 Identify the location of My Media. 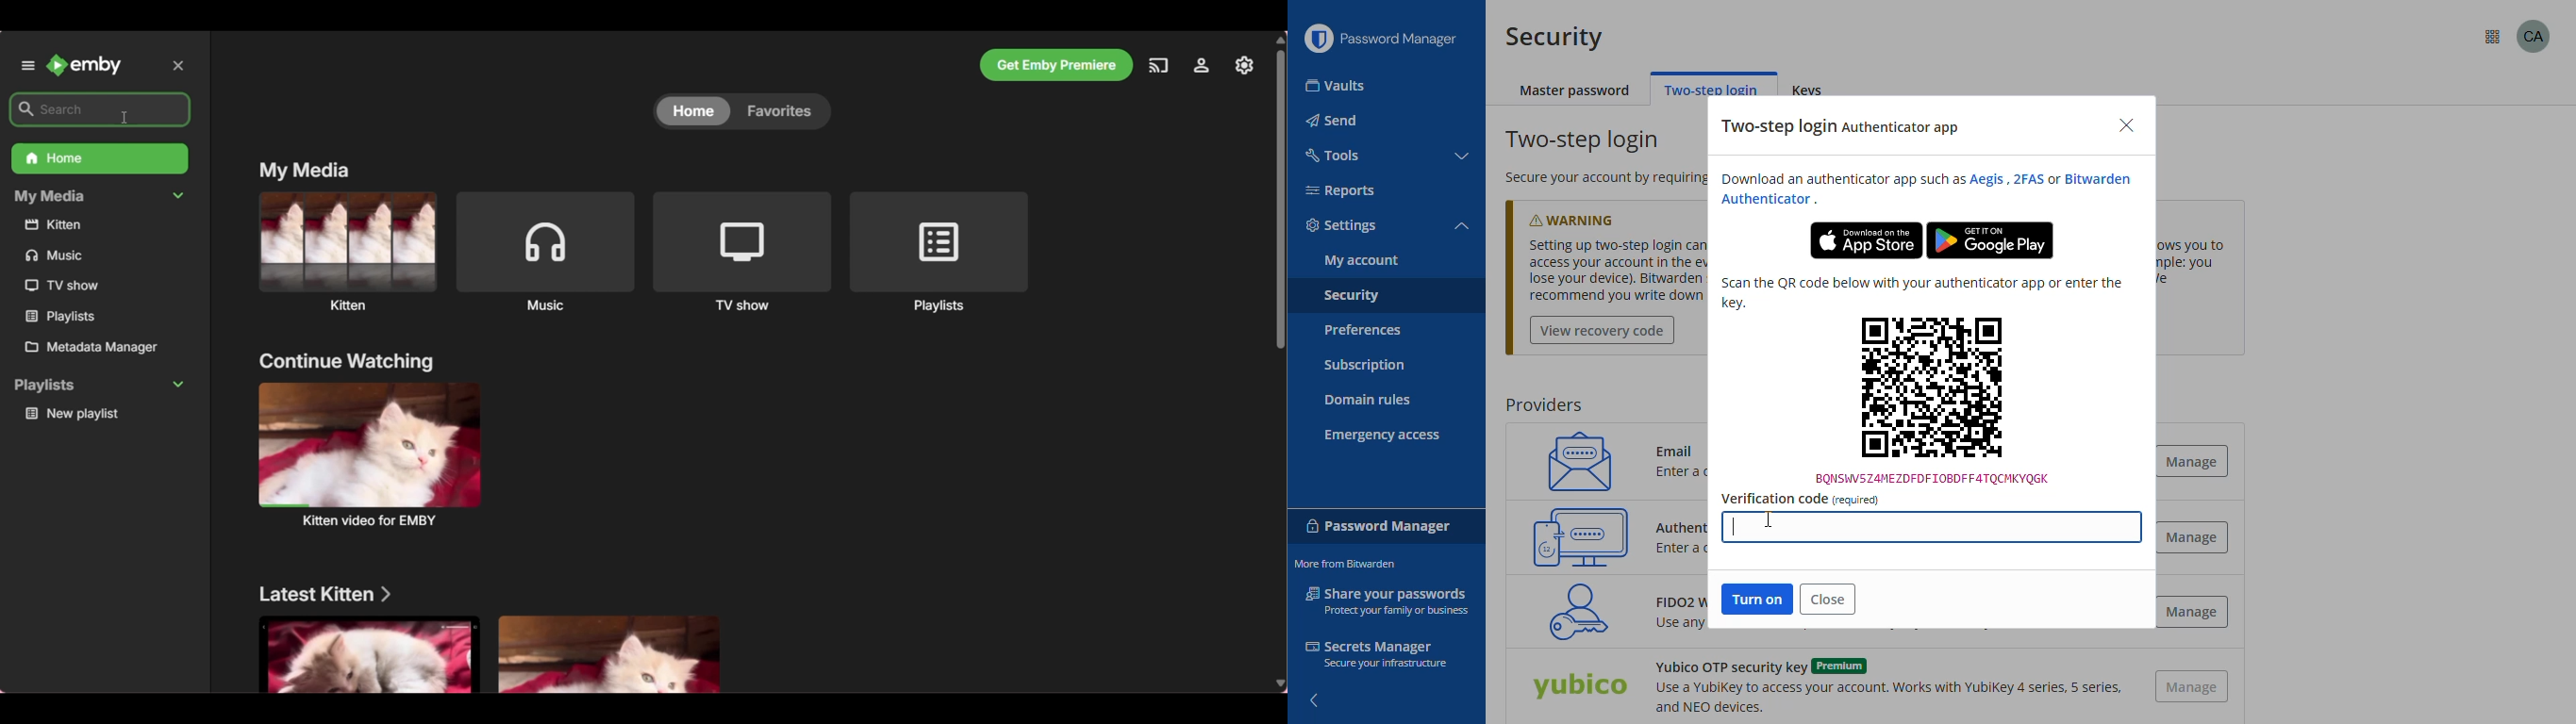
(99, 197).